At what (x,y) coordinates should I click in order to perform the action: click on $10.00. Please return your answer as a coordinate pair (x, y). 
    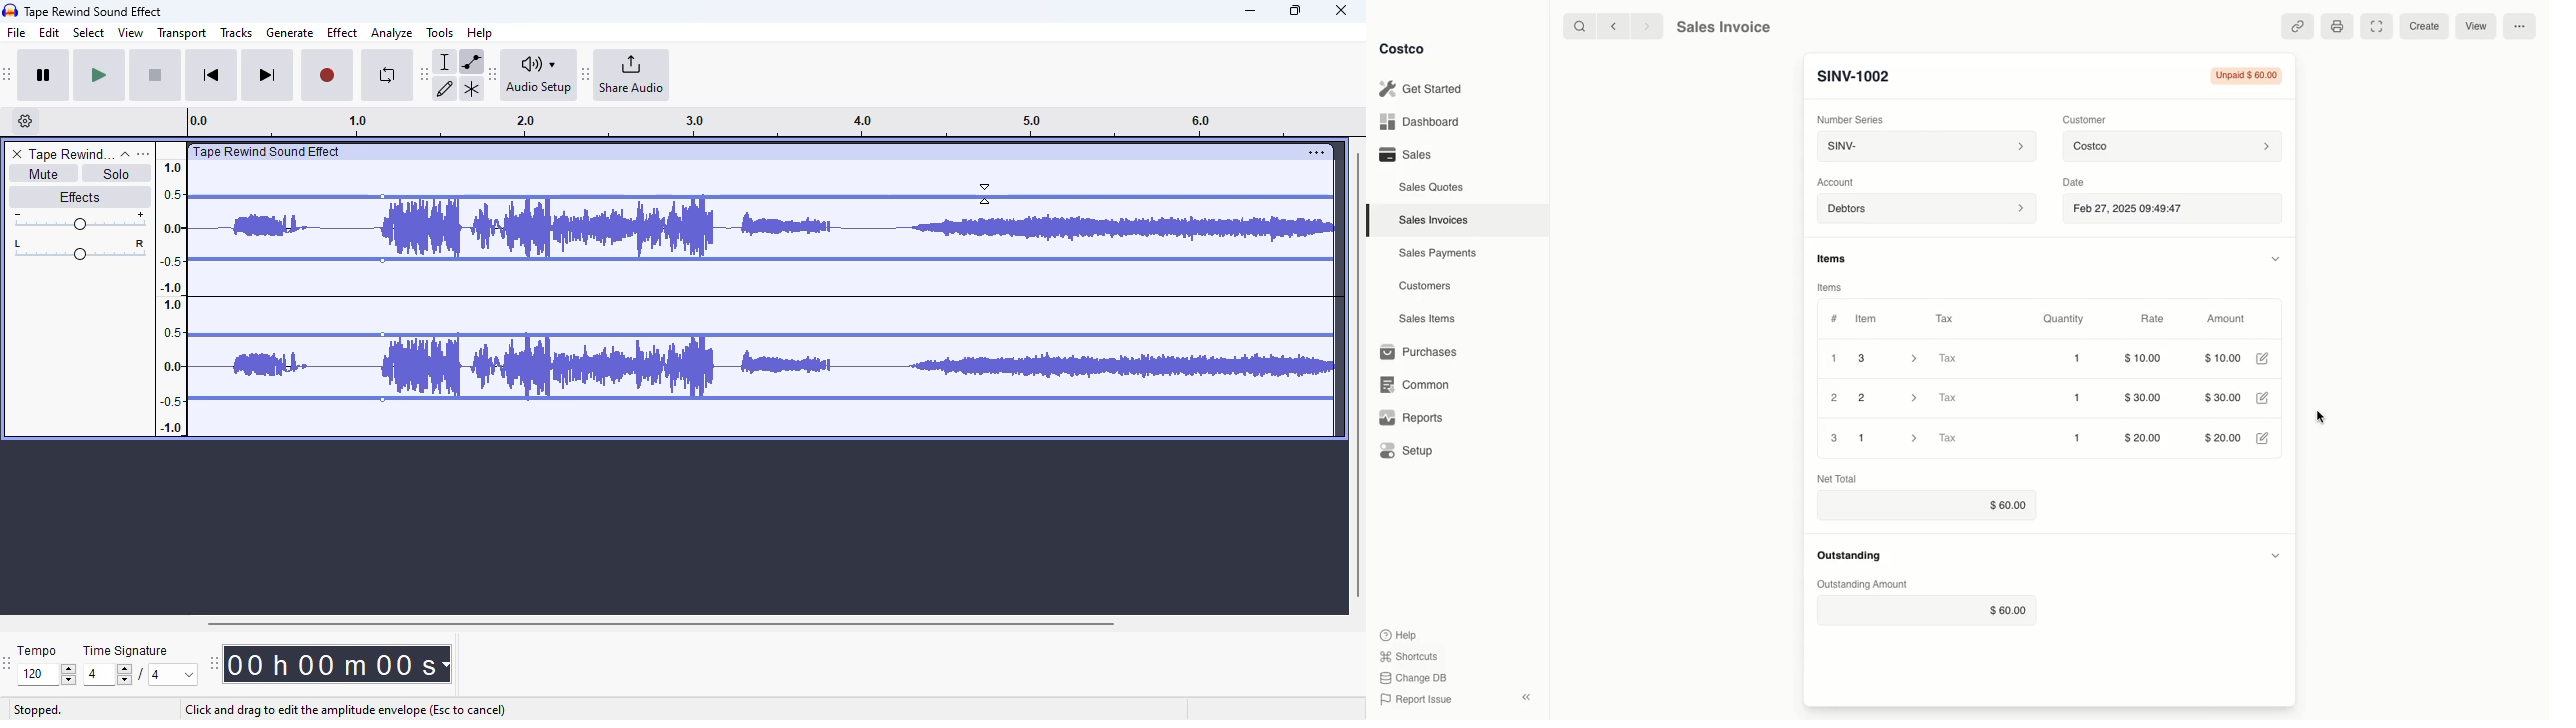
    Looking at the image, I should click on (2139, 361).